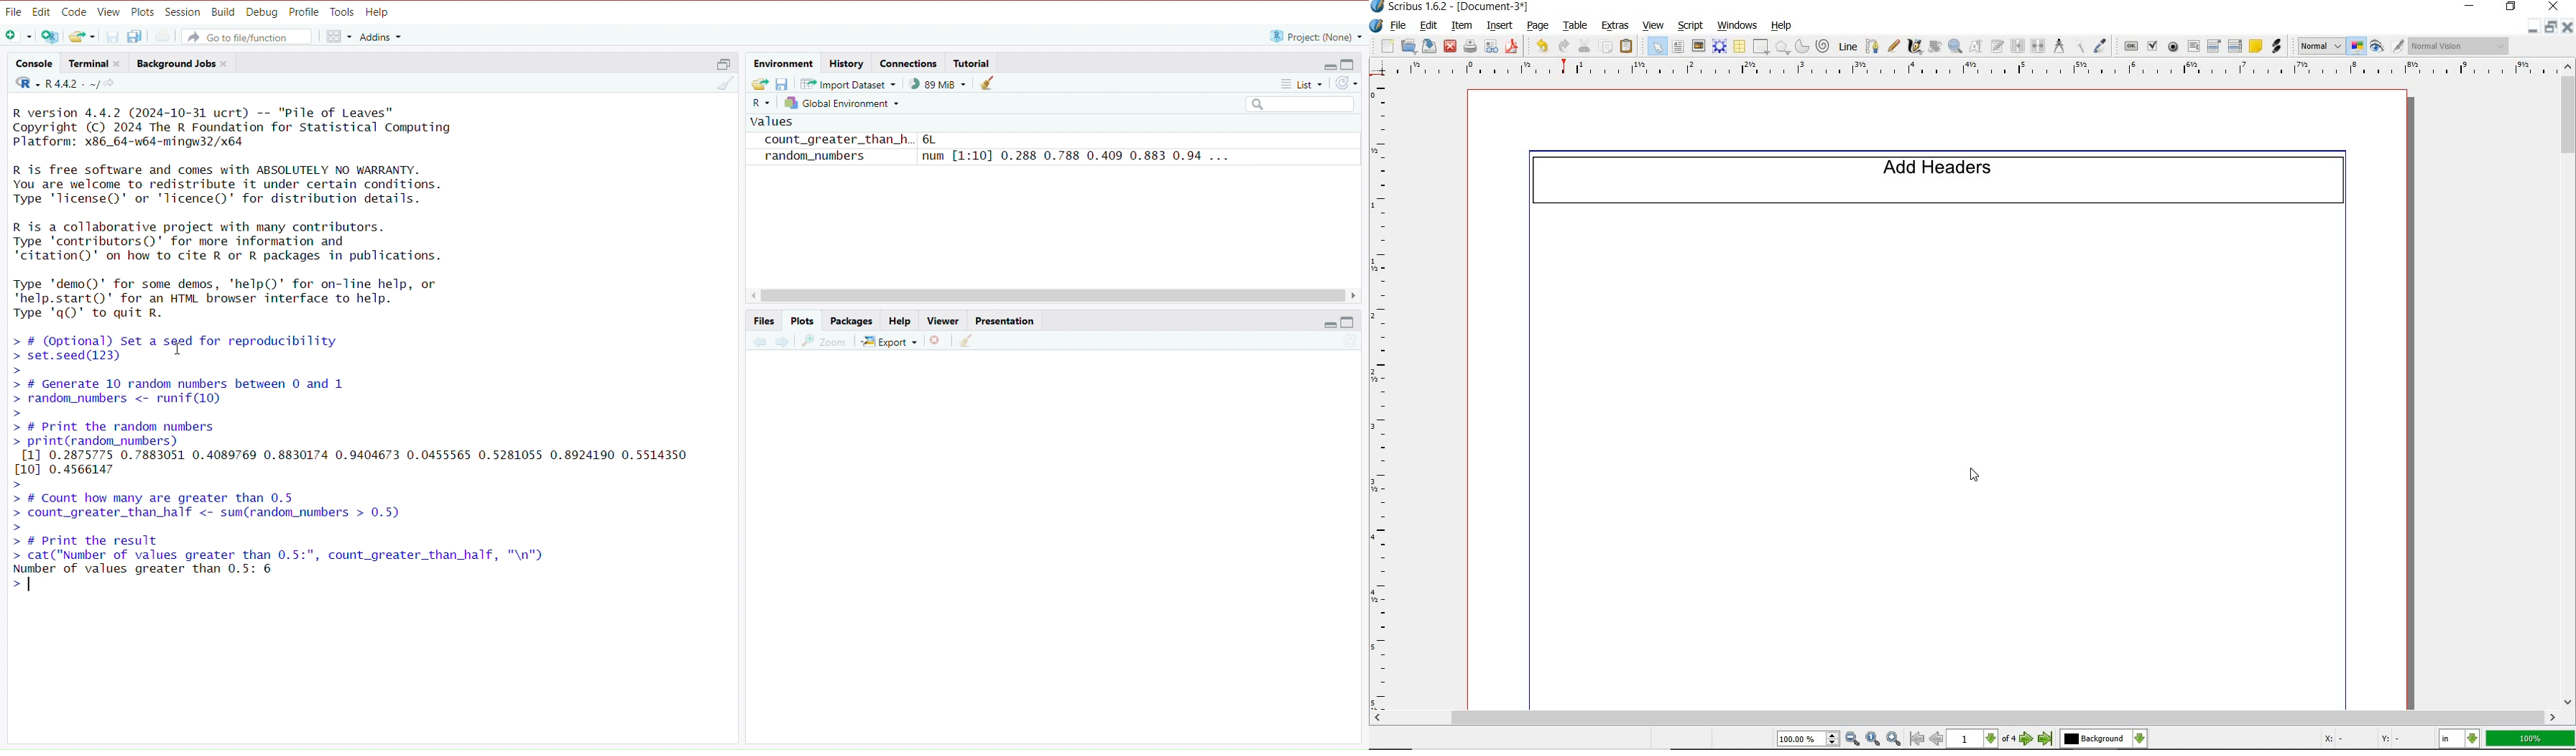  I want to click on Edit, so click(42, 11).